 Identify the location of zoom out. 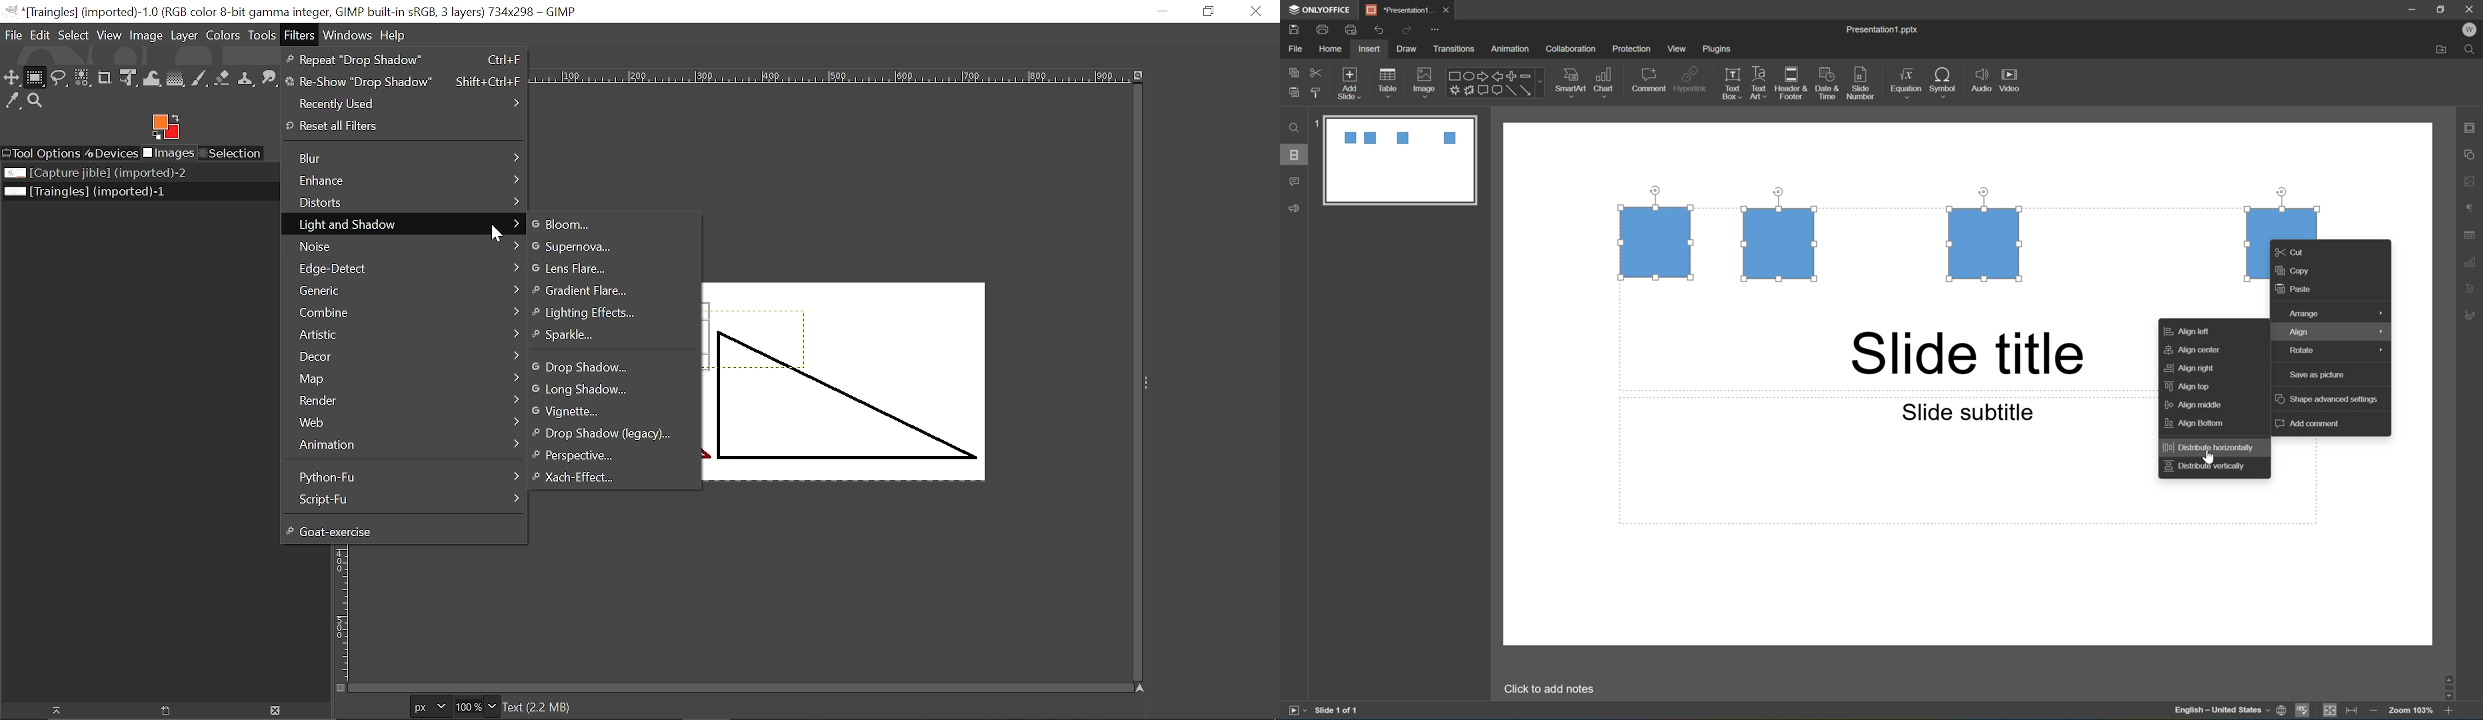
(2374, 712).